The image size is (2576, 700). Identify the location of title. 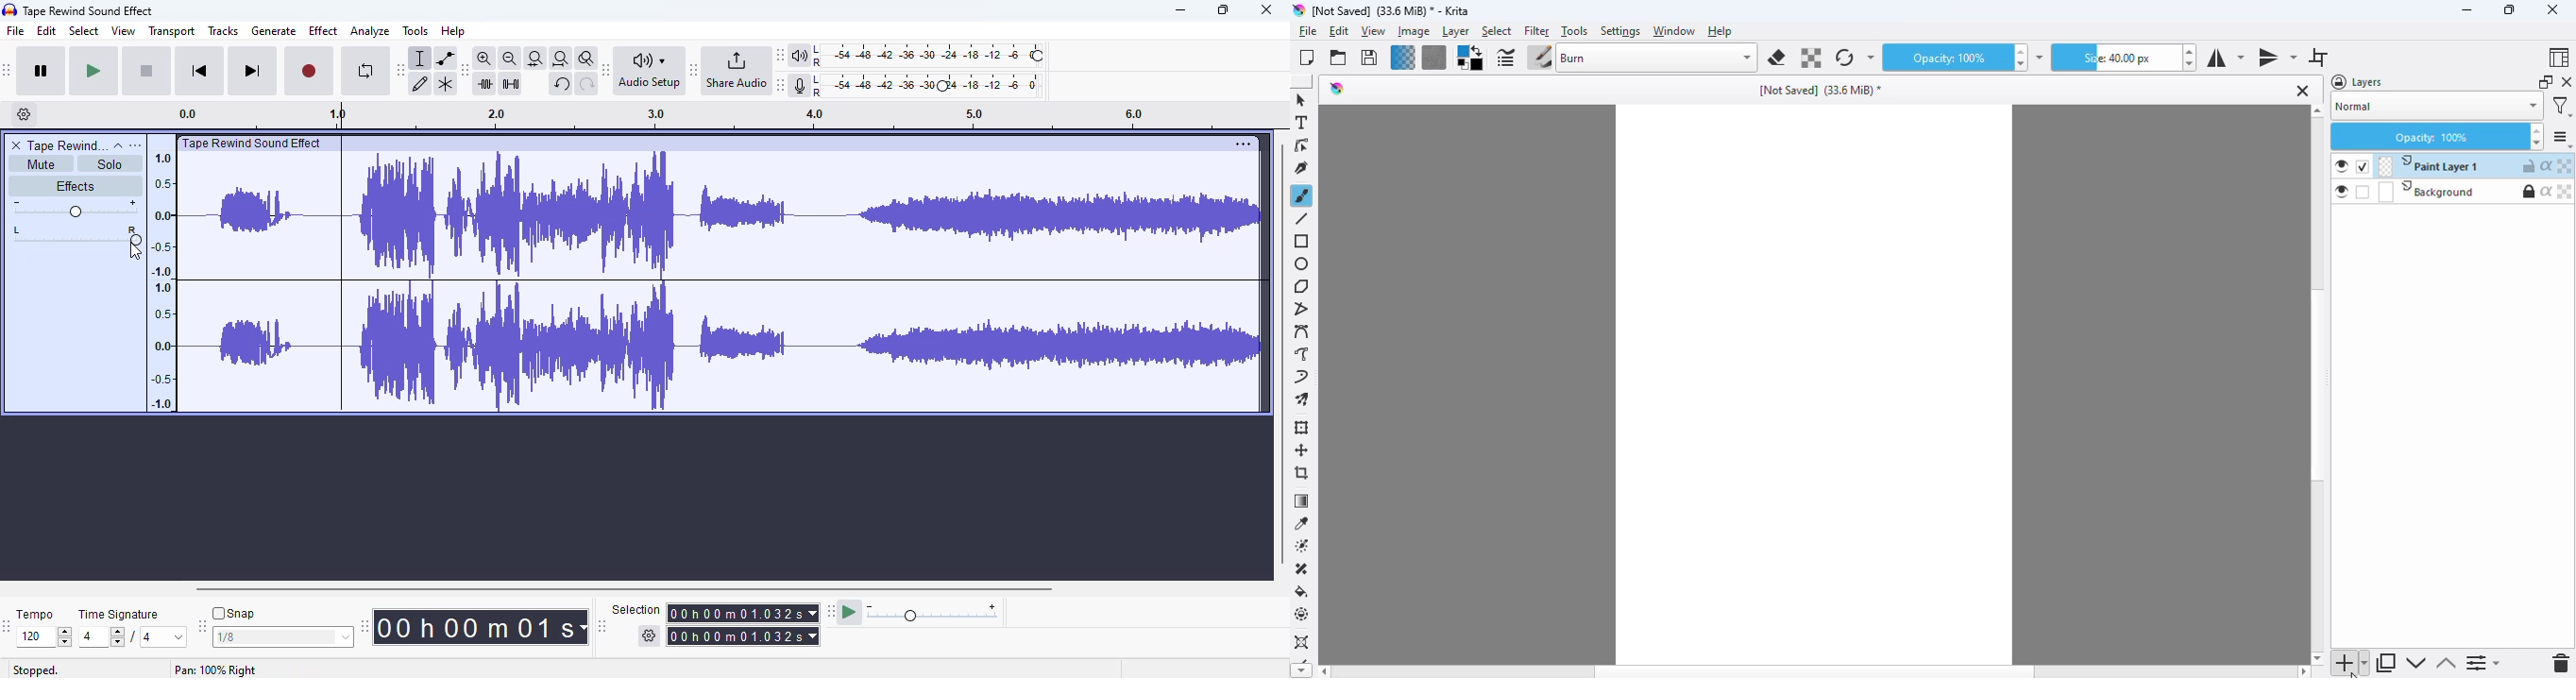
(1392, 10).